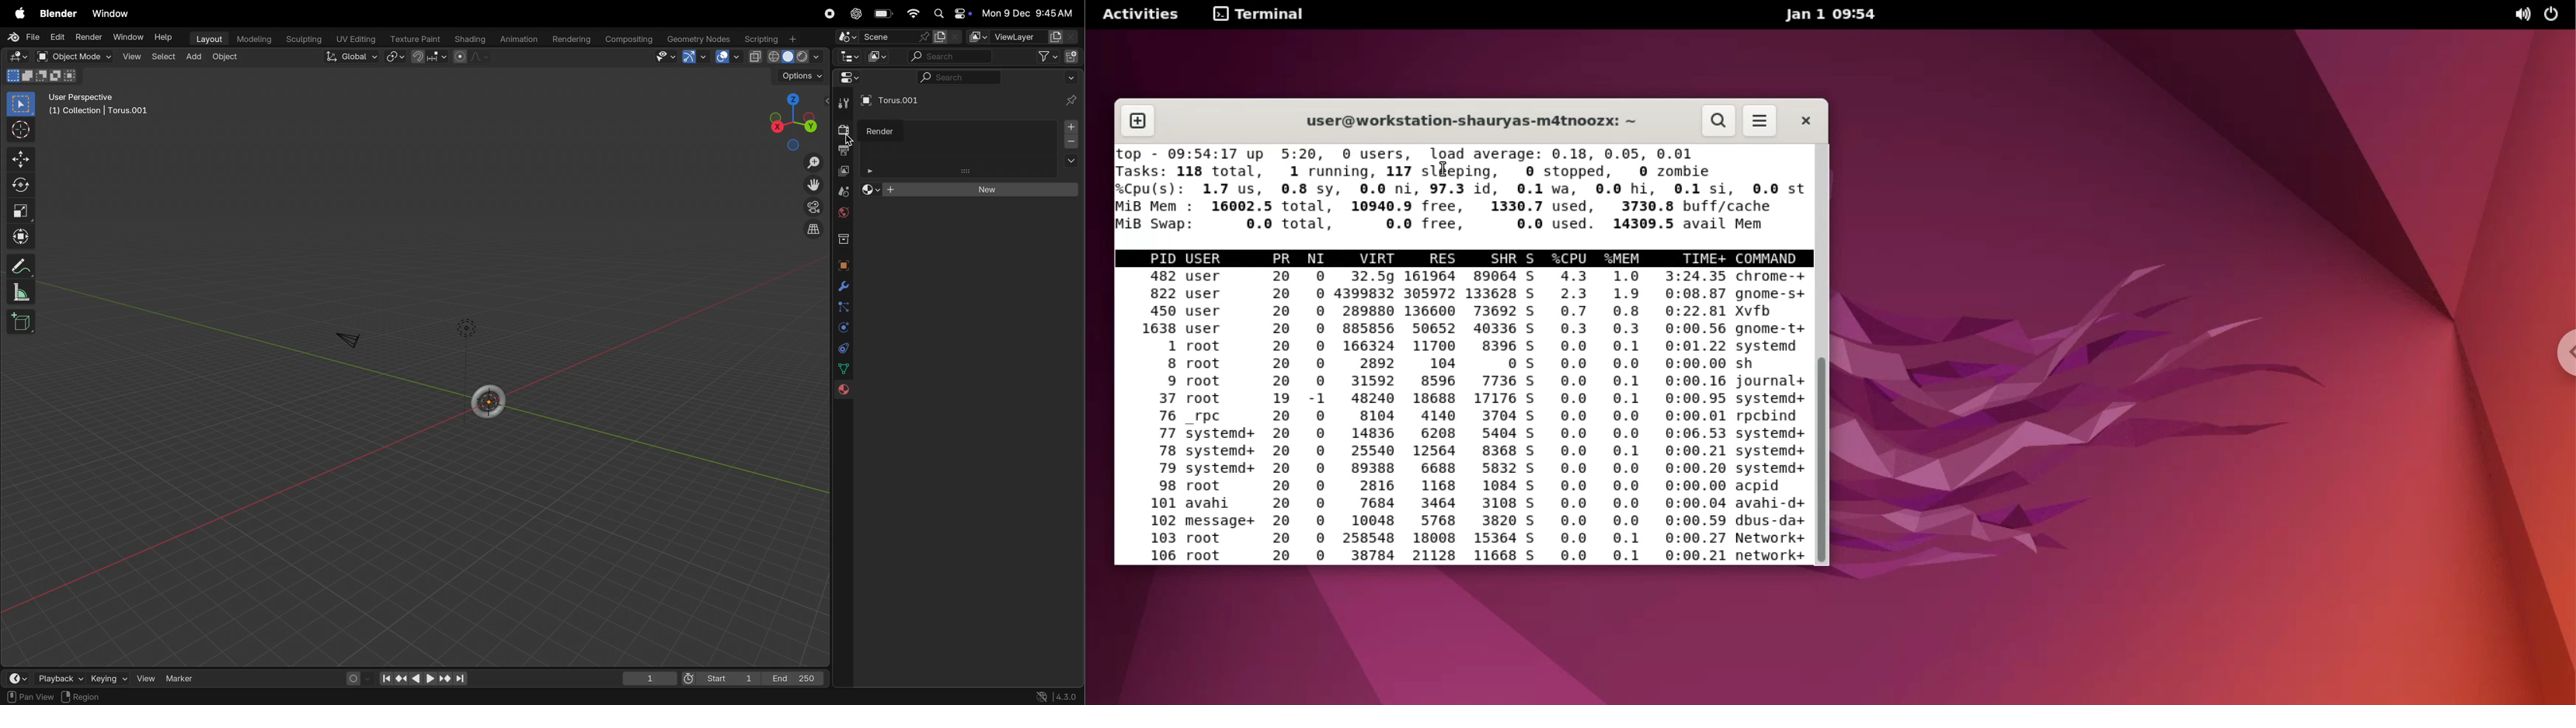 The height and width of the screenshot is (728, 2576). Describe the element at coordinates (15, 56) in the screenshot. I see `editor type` at that location.